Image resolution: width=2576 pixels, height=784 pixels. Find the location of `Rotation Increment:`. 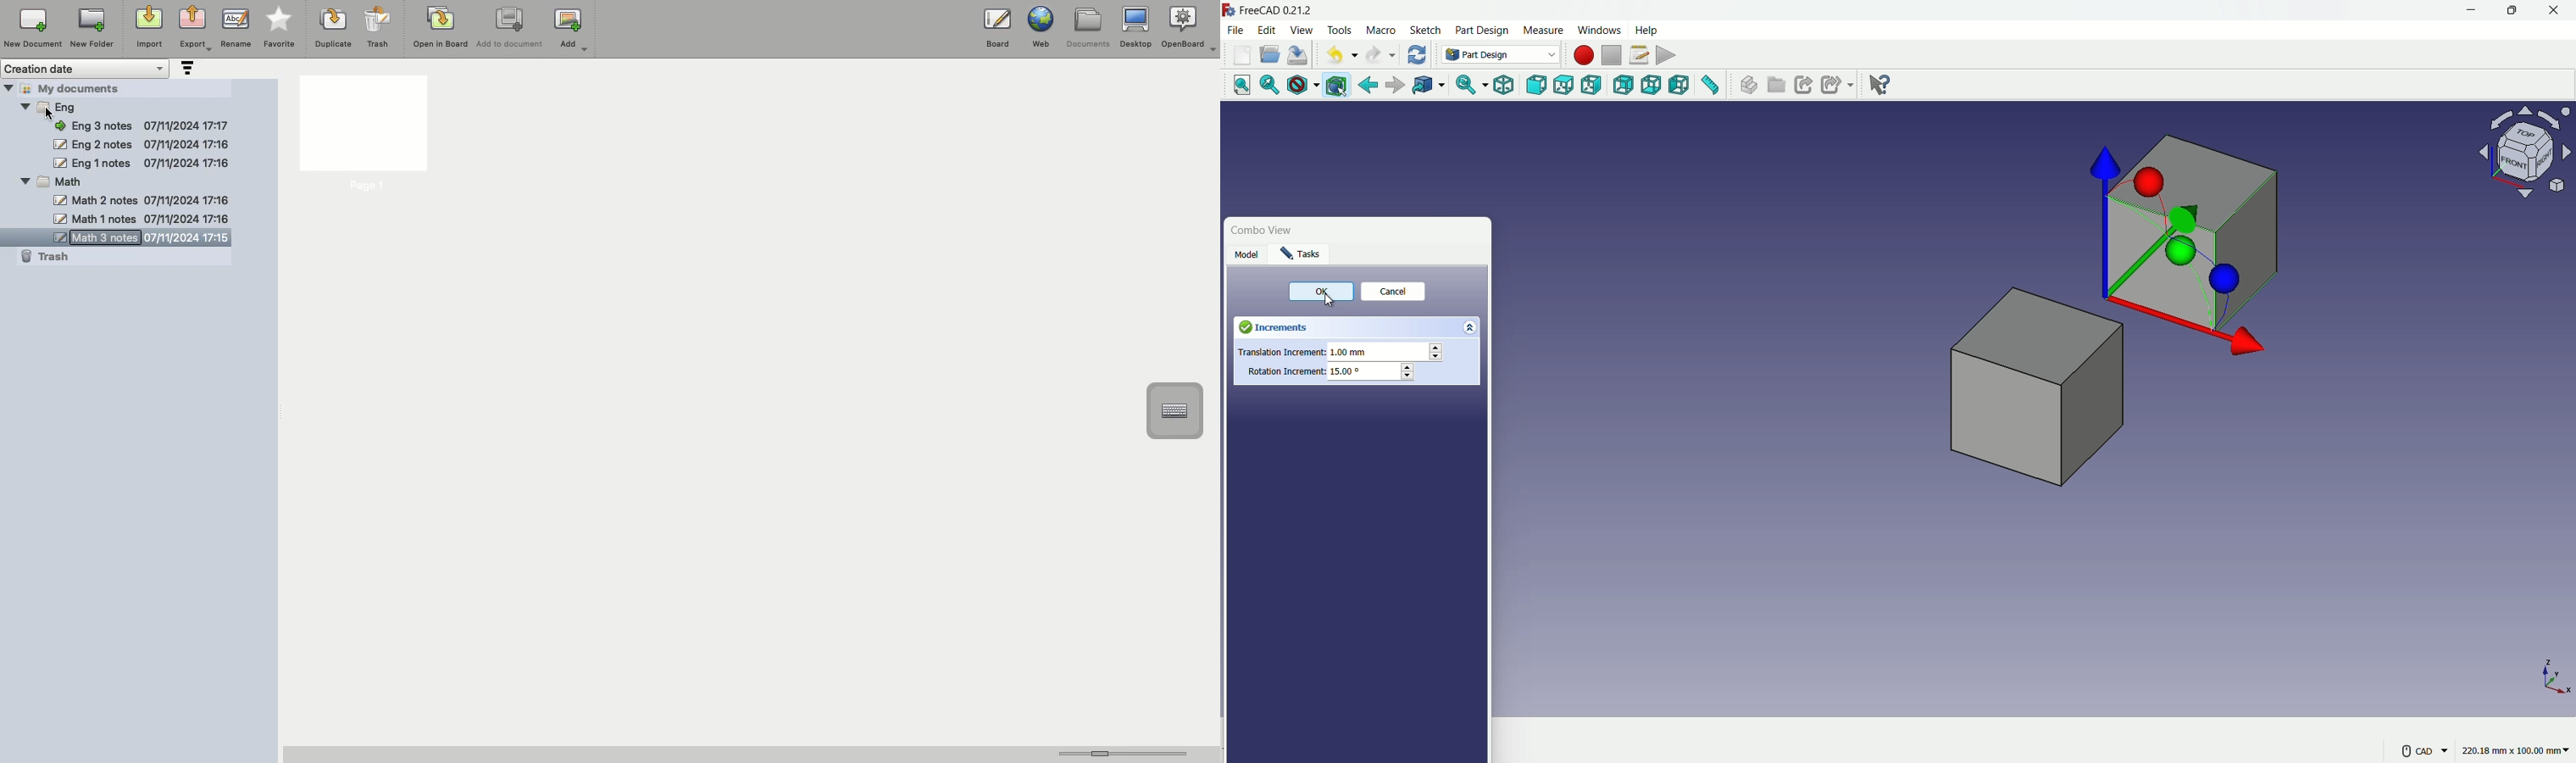

Rotation Increment: is located at coordinates (1285, 372).